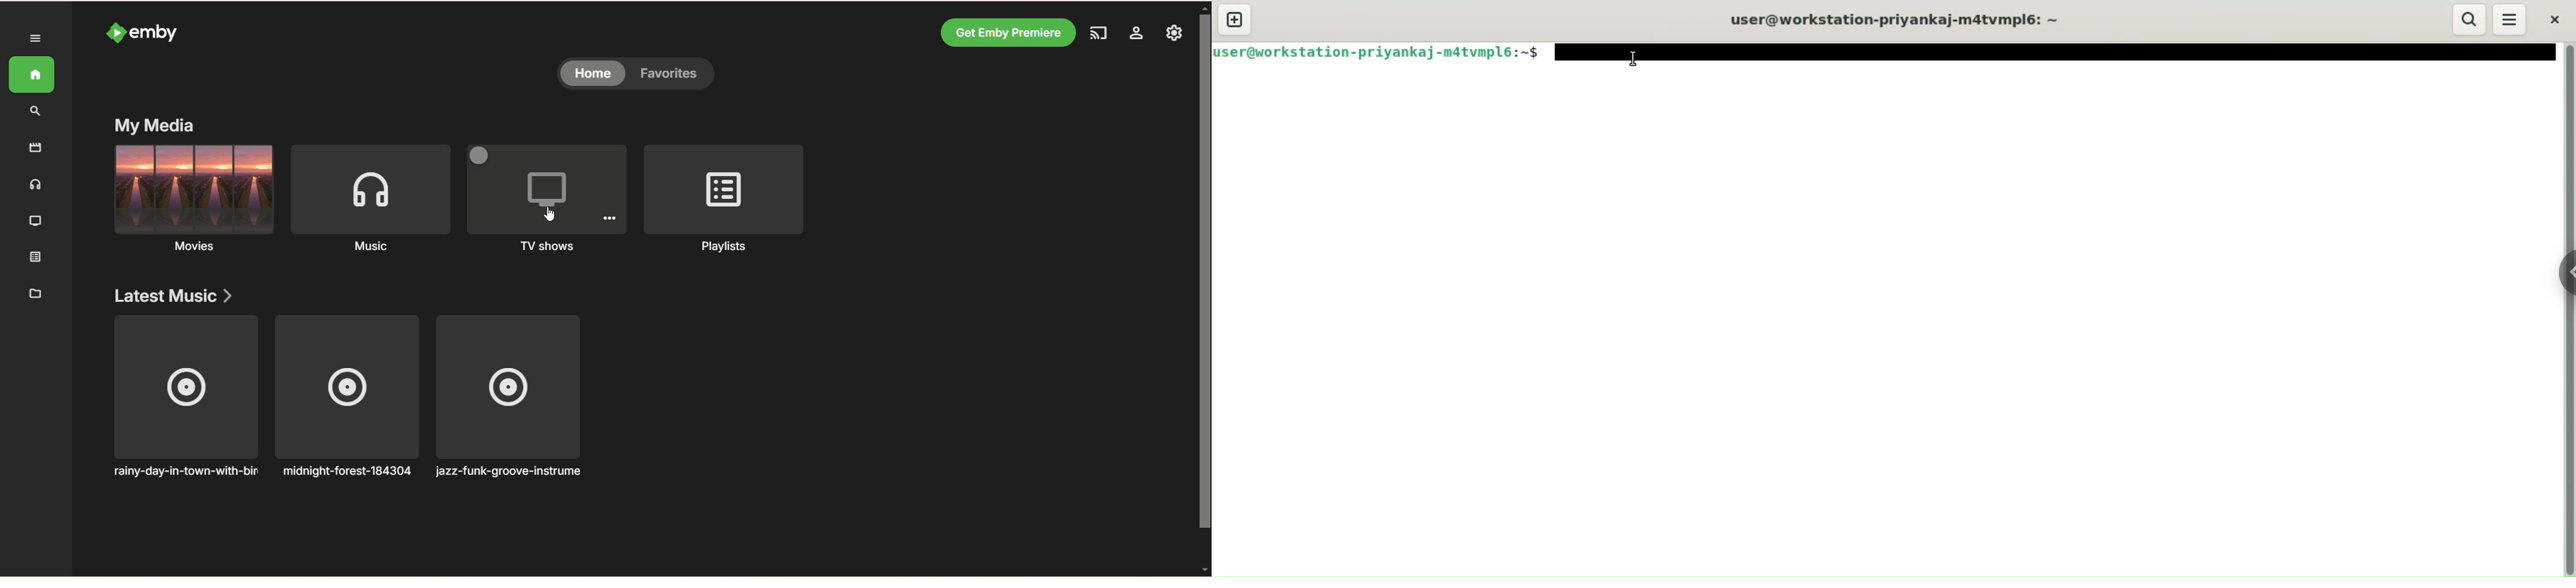 The height and width of the screenshot is (588, 2576). What do you see at coordinates (153, 125) in the screenshot?
I see `my media` at bounding box center [153, 125].